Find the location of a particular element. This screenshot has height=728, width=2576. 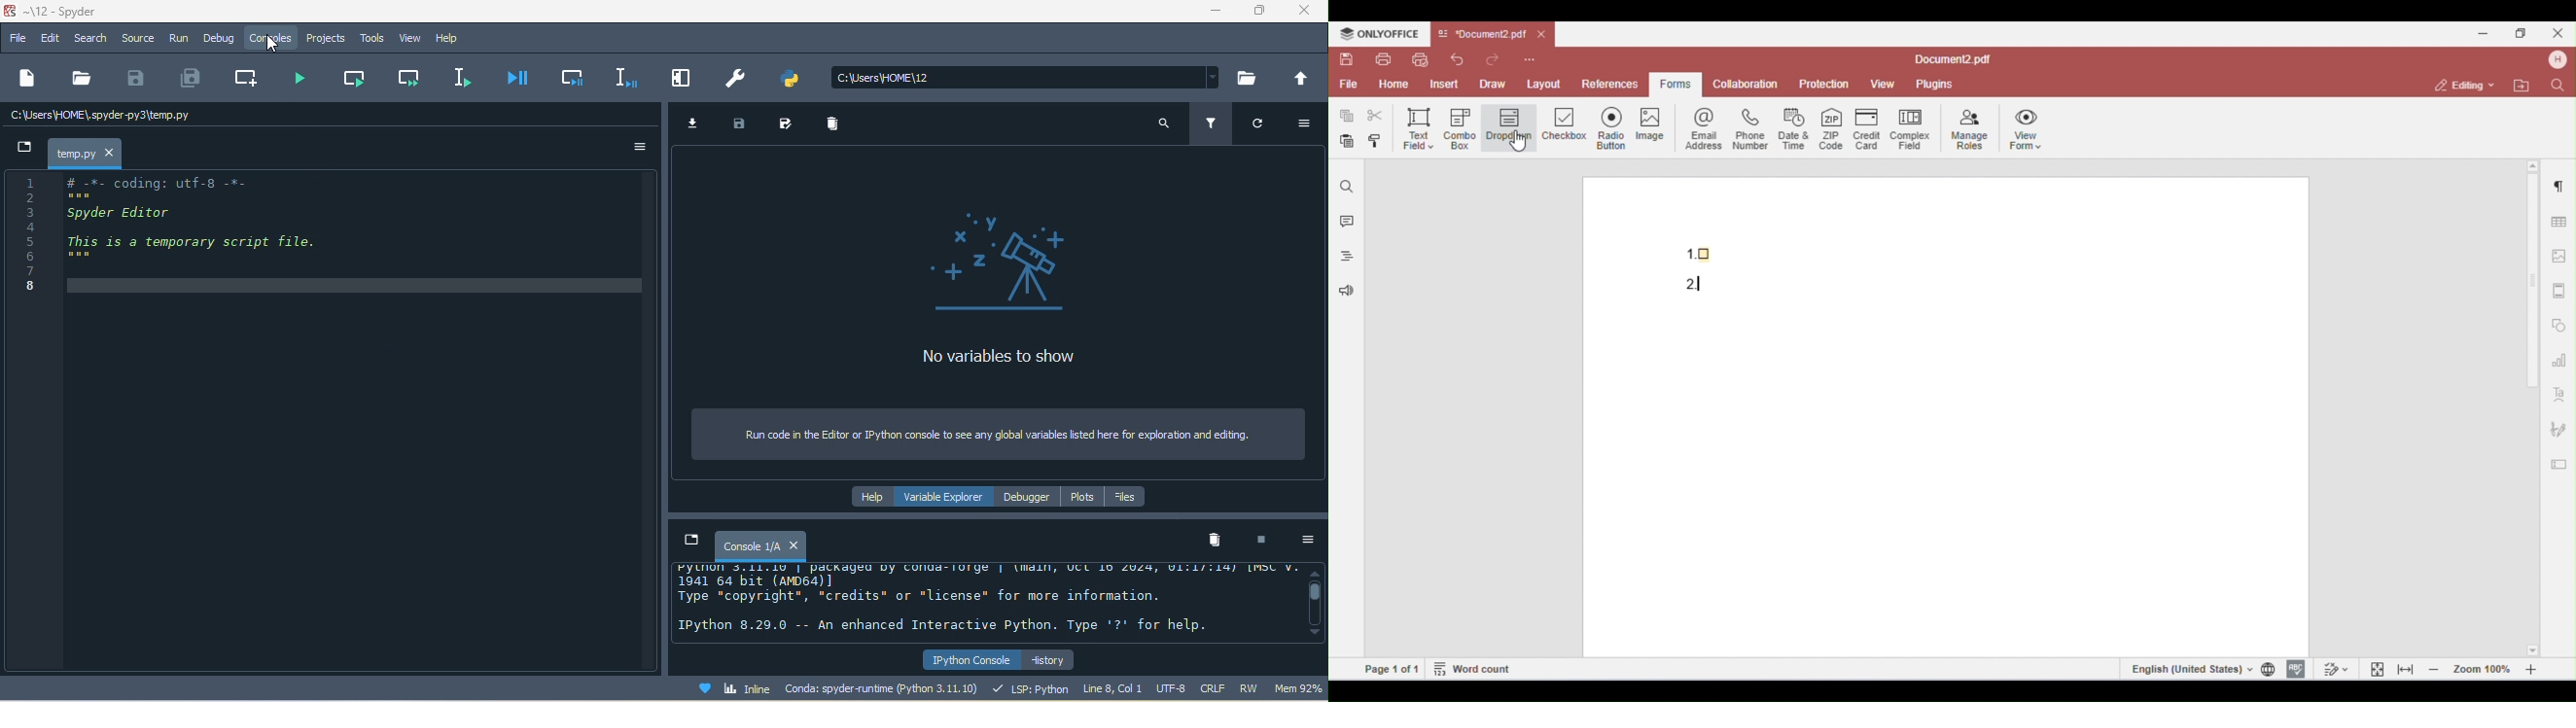

browse is located at coordinates (1249, 77).